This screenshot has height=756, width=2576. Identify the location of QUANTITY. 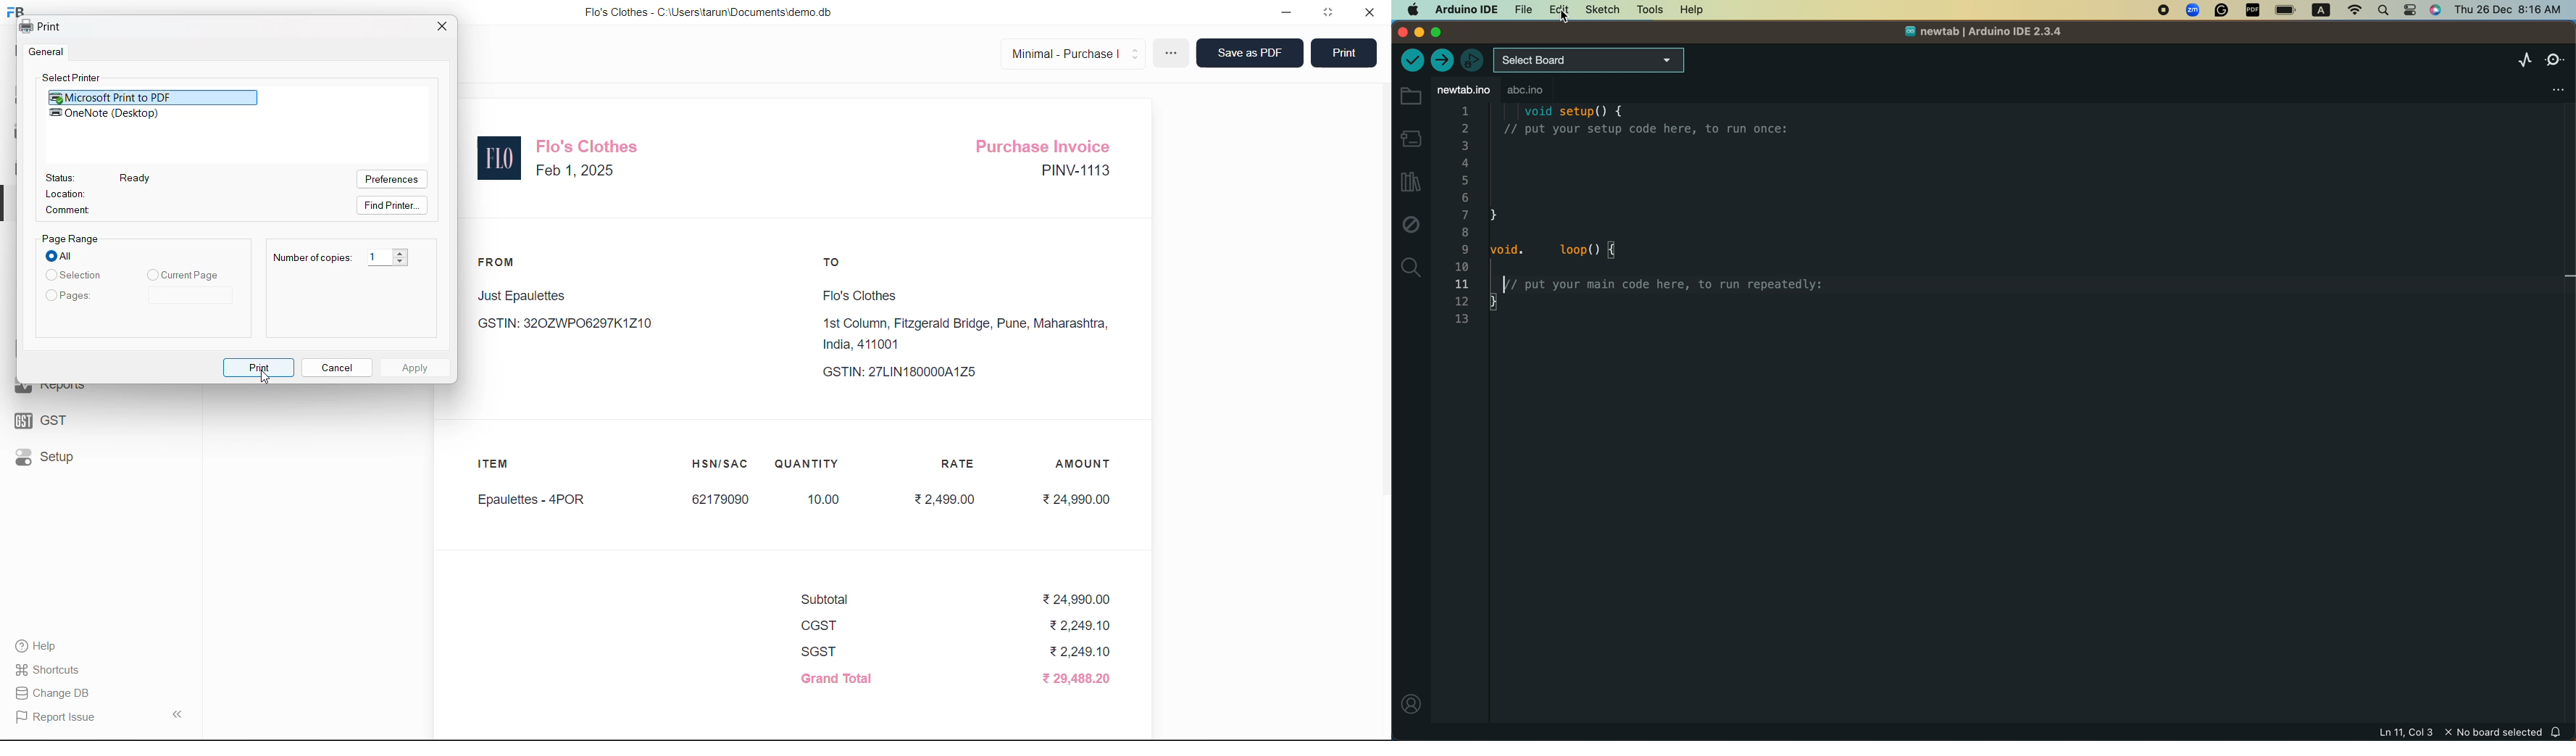
(807, 465).